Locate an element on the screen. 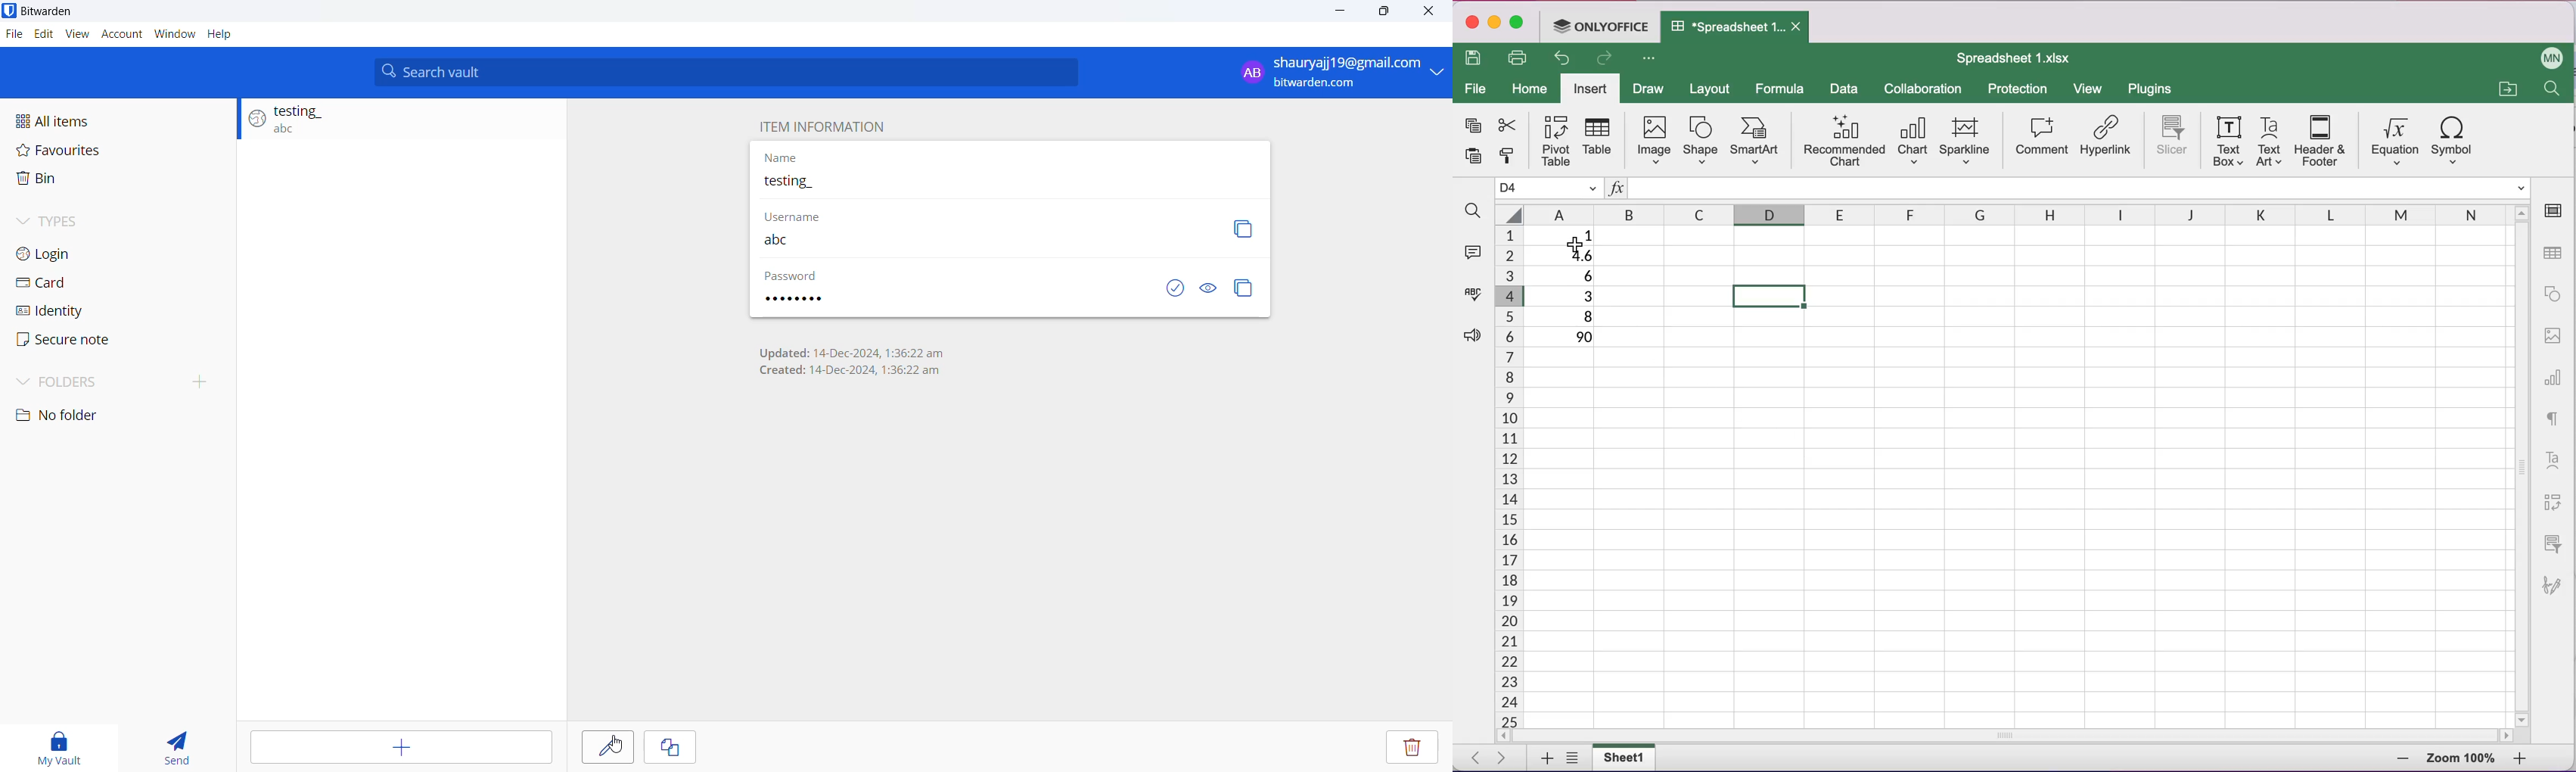 This screenshot has height=784, width=2576. My vault is located at coordinates (66, 744).